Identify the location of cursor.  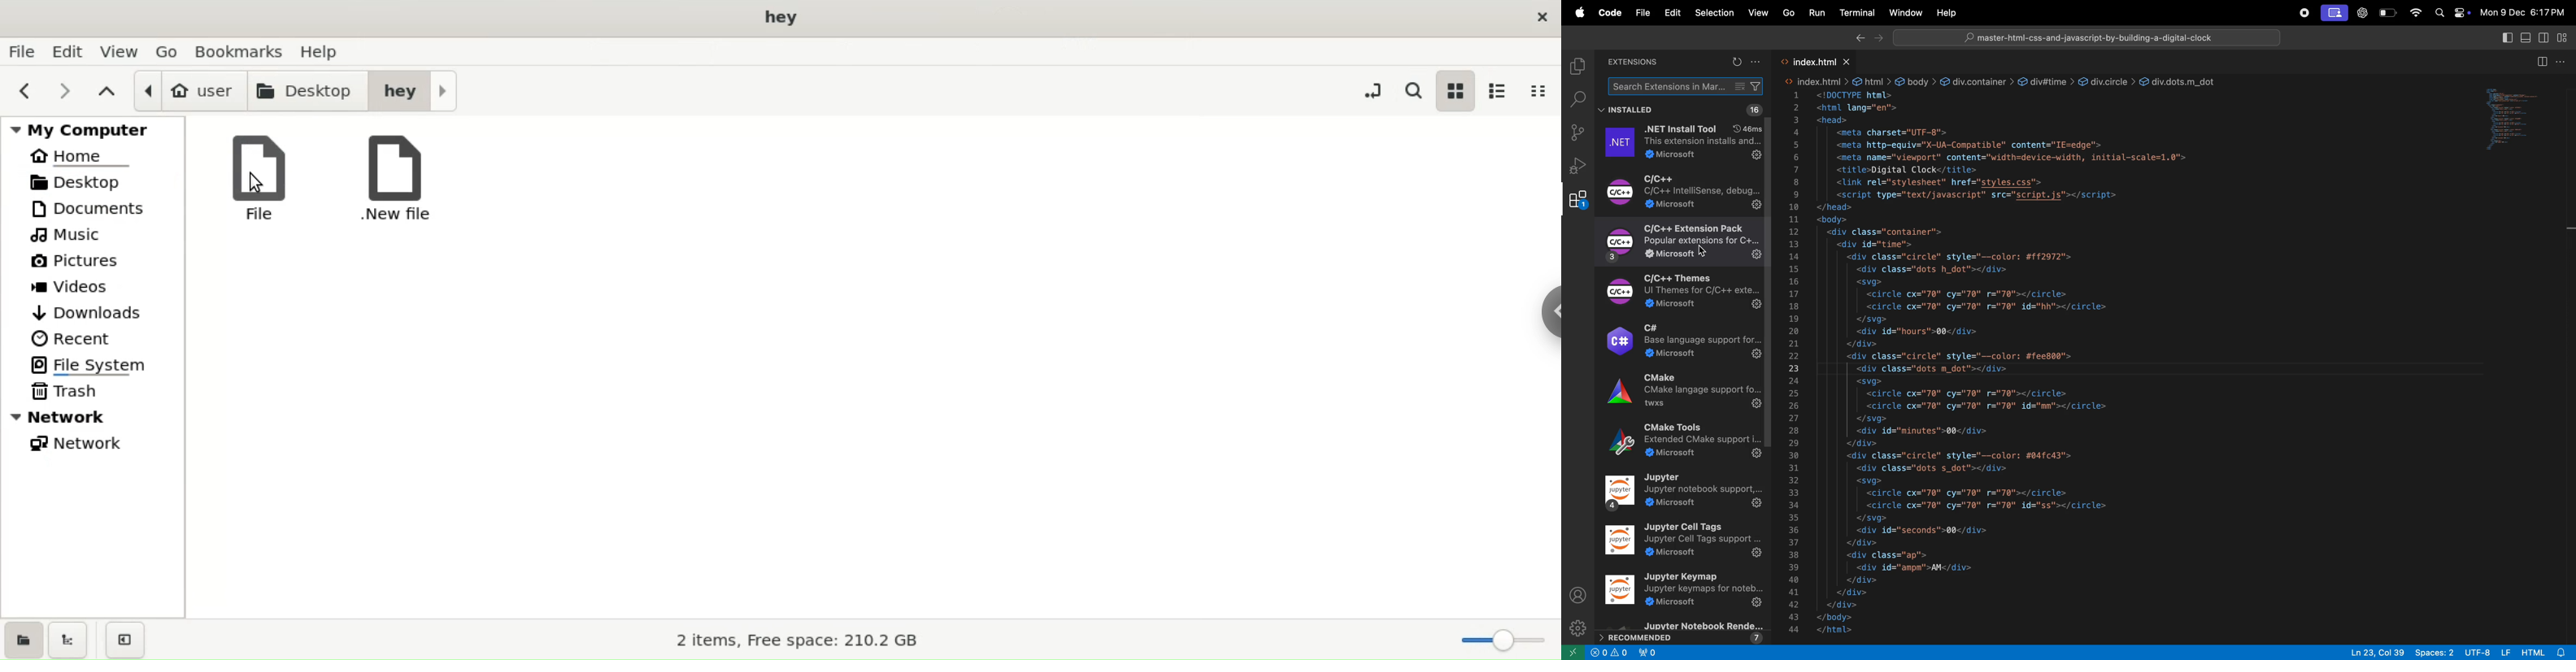
(255, 184).